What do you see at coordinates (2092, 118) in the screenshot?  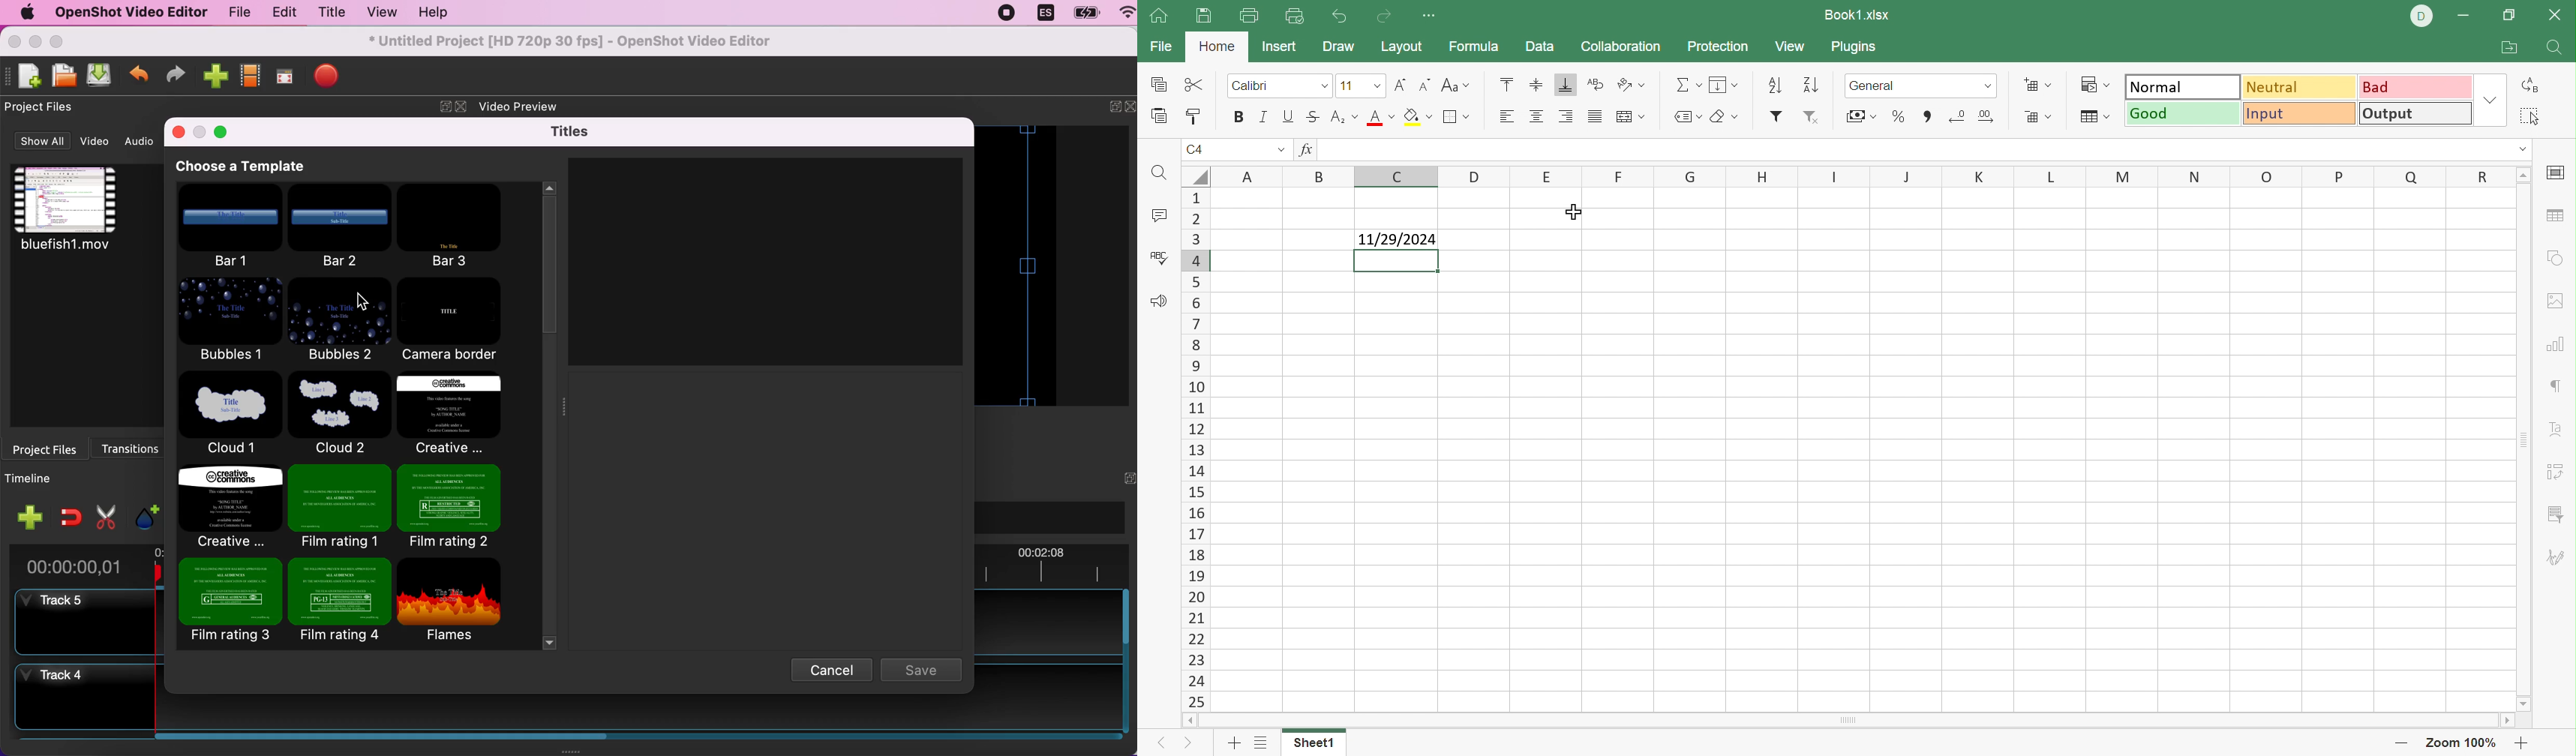 I see `Format table as template` at bounding box center [2092, 118].